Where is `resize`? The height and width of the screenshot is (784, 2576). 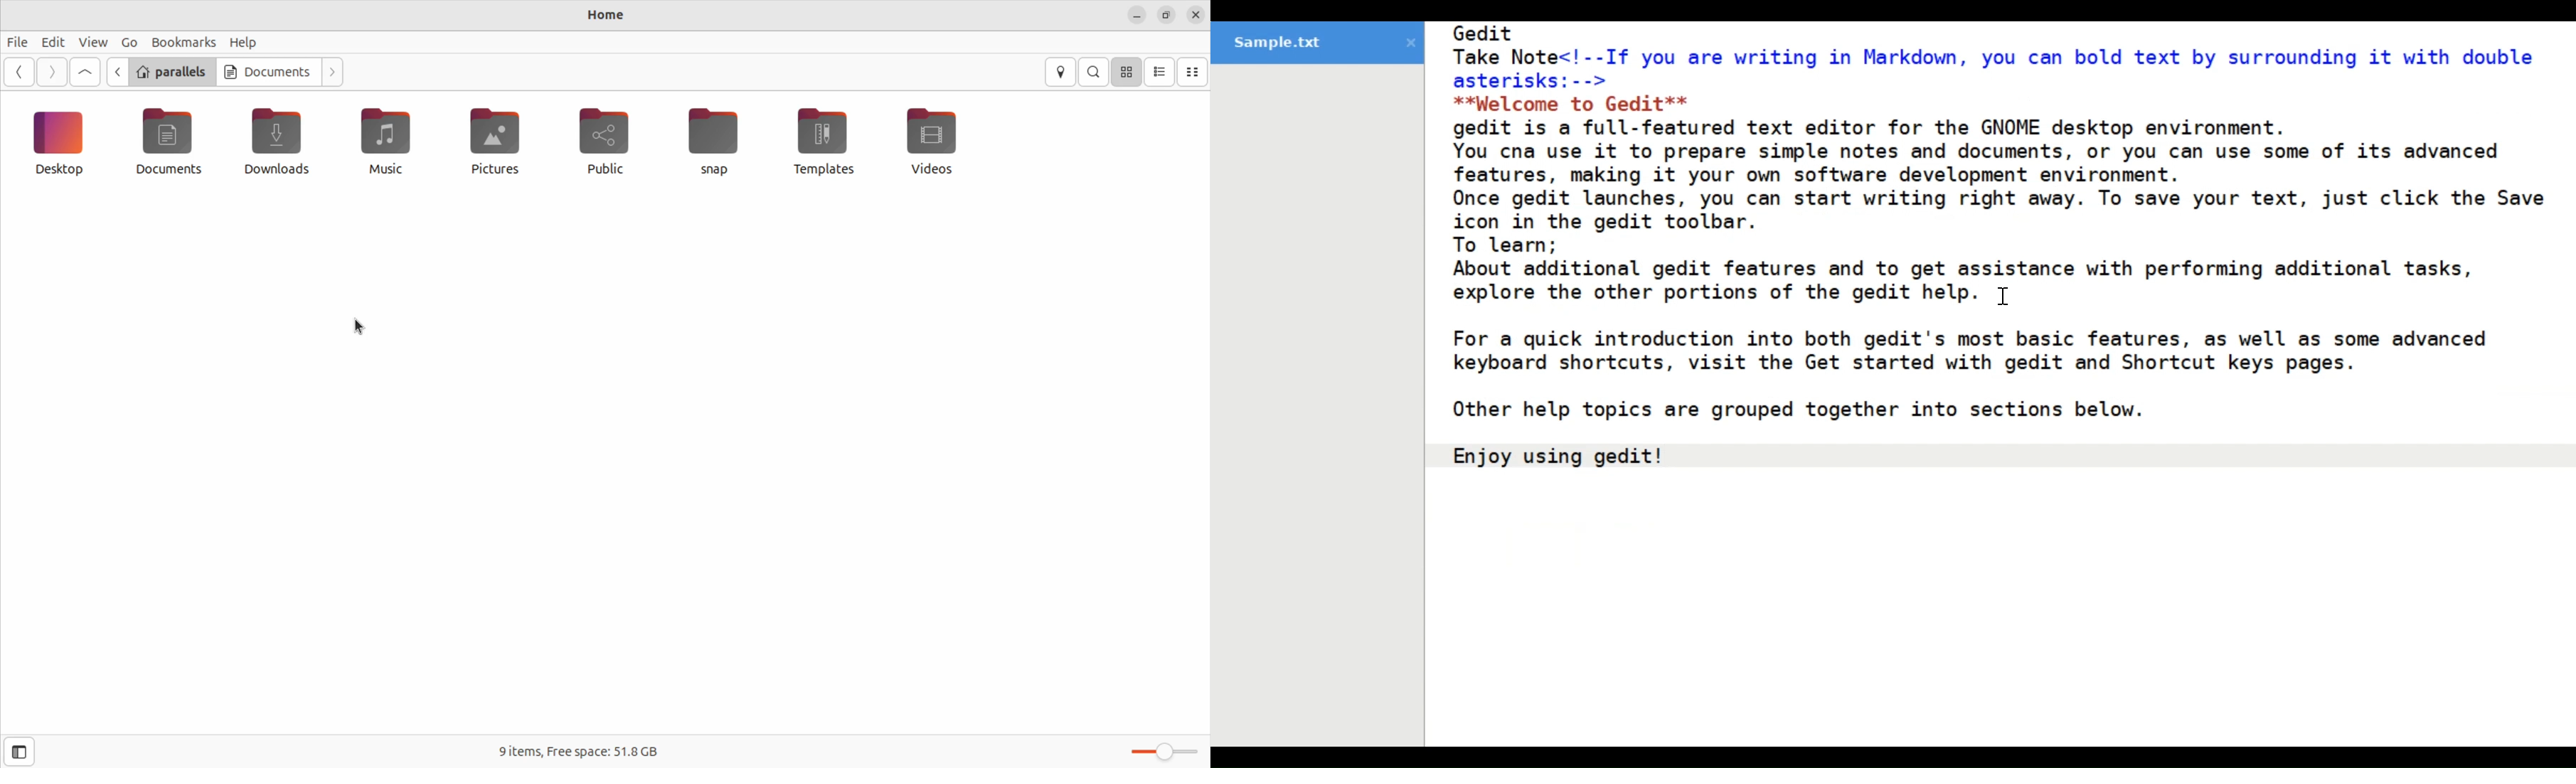 resize is located at coordinates (1170, 16).